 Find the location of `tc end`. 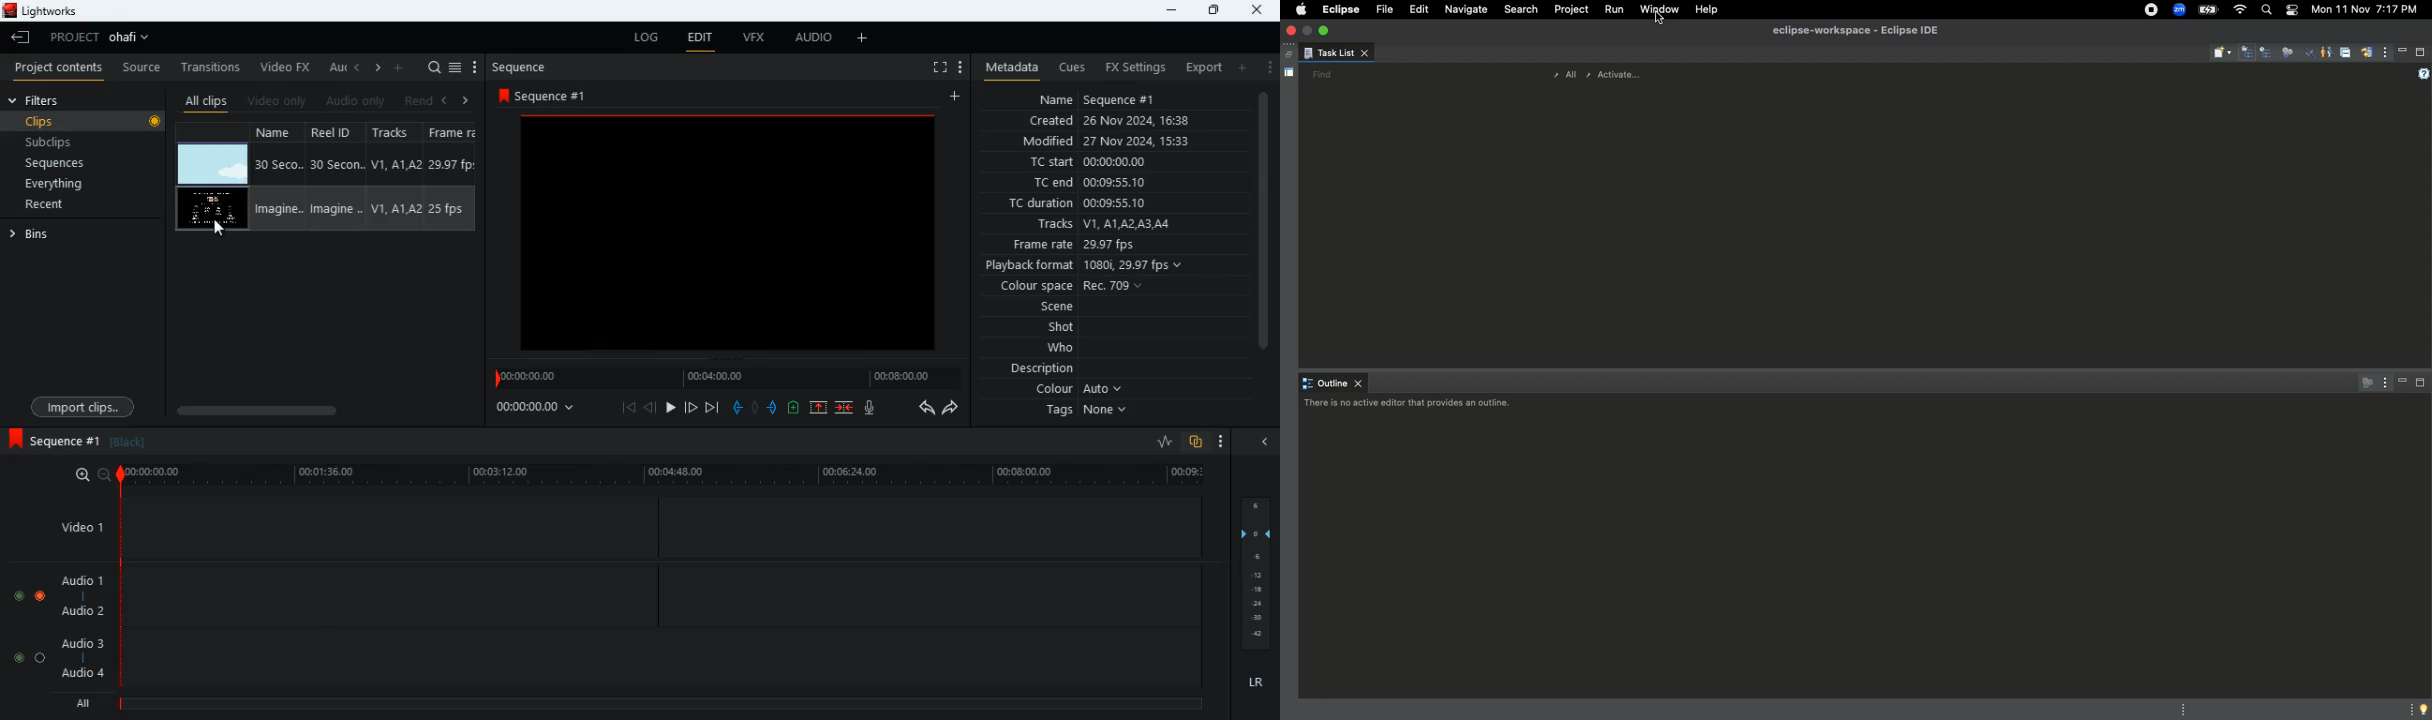

tc end is located at coordinates (1096, 183).